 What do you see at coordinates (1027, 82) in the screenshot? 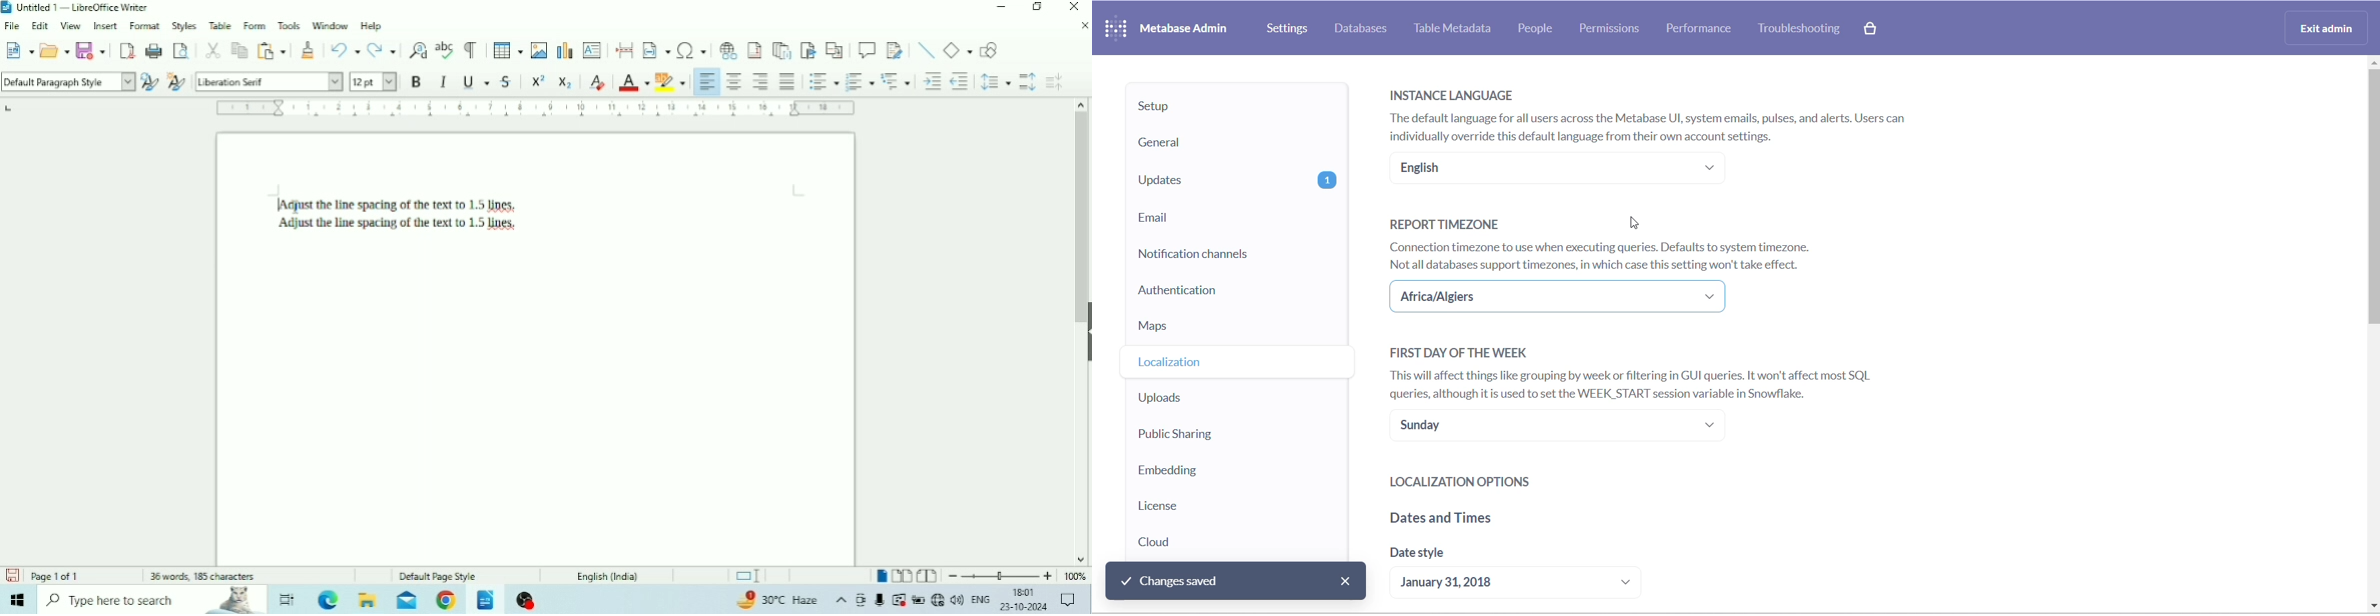
I see `Increase Paragraph Spacing` at bounding box center [1027, 82].